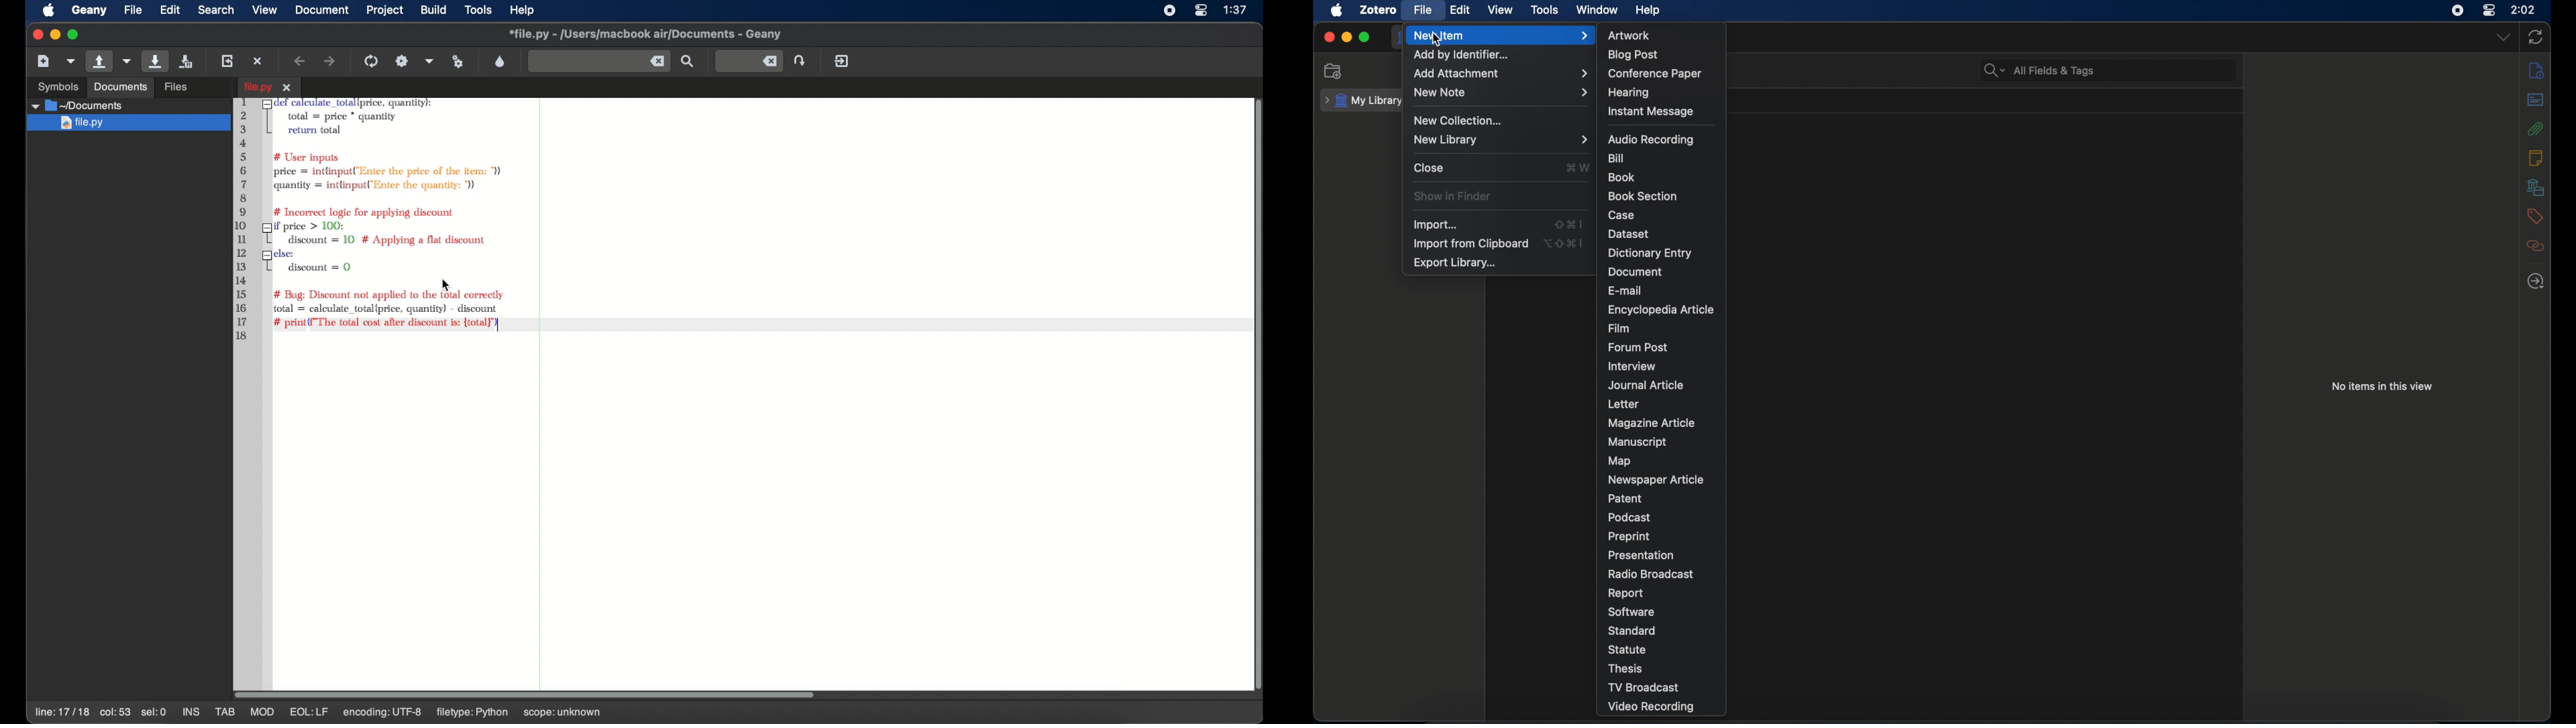 This screenshot has width=2576, height=728. Describe the element at coordinates (841, 60) in the screenshot. I see `quit geany` at that location.